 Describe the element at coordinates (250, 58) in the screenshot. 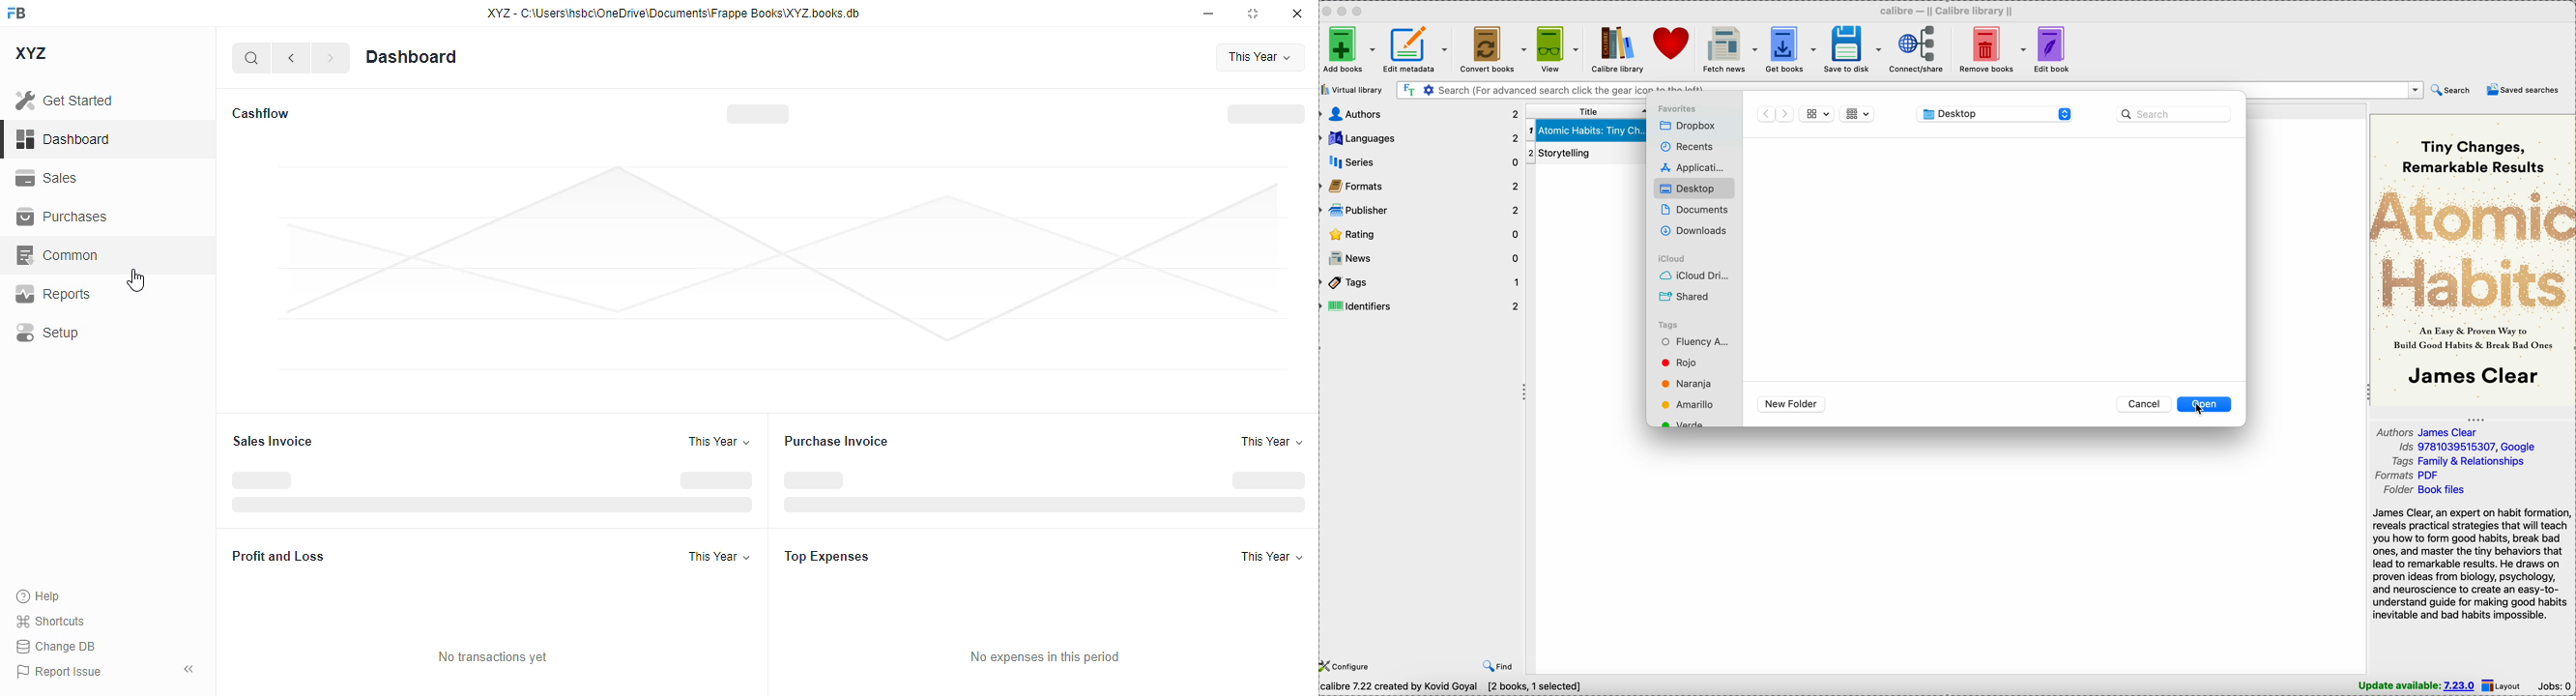

I see `search` at that location.